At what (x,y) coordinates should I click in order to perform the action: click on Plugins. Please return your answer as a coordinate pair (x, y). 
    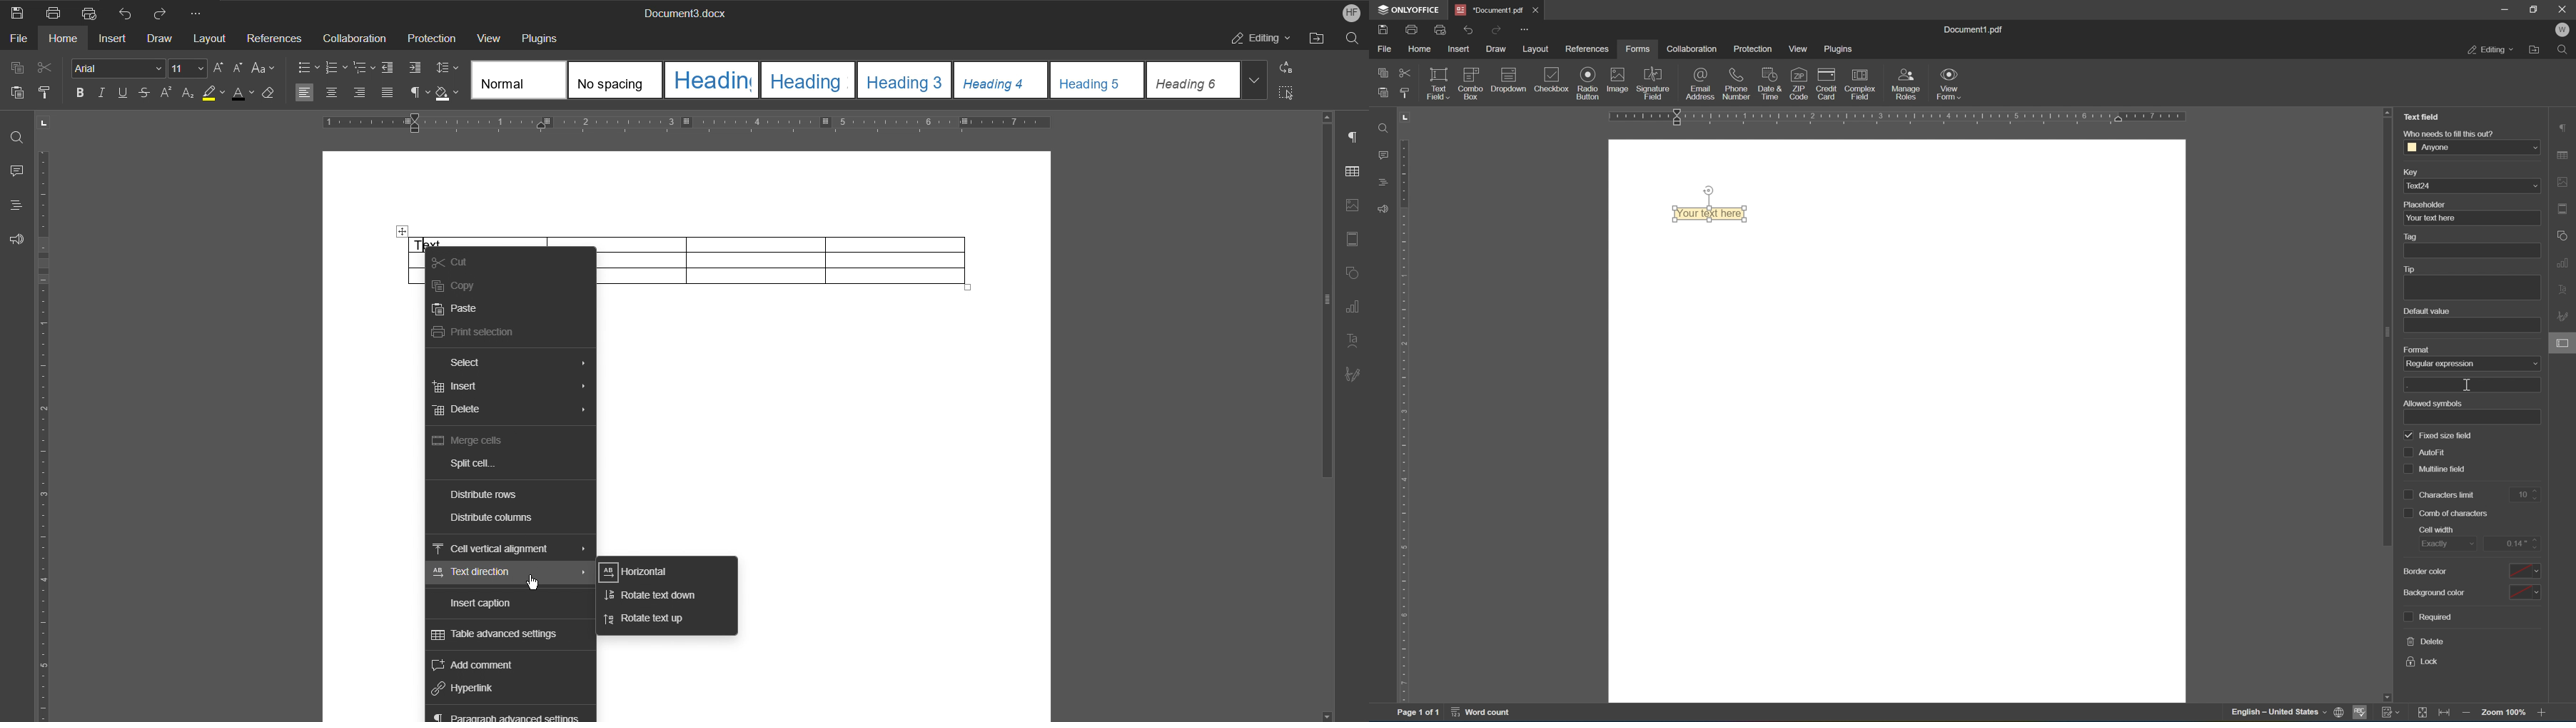
    Looking at the image, I should click on (542, 36).